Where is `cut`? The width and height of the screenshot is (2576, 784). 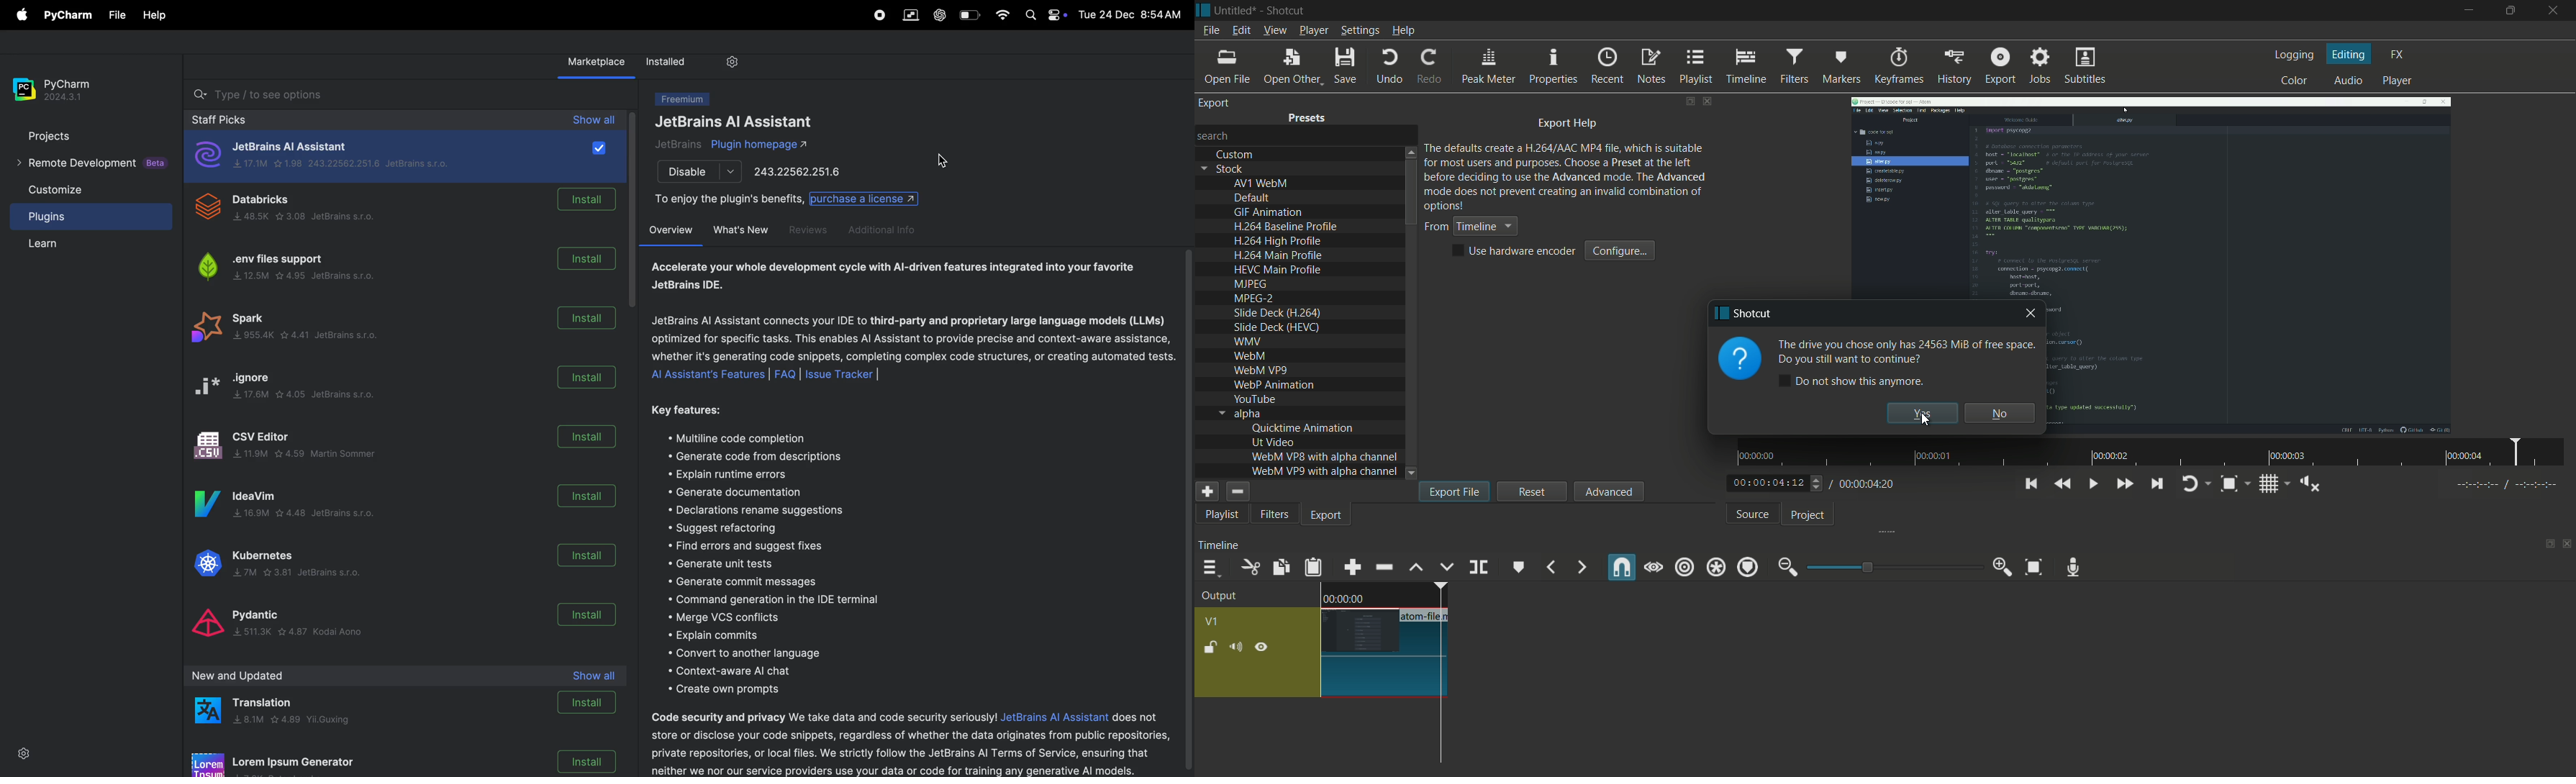 cut is located at coordinates (1249, 568).